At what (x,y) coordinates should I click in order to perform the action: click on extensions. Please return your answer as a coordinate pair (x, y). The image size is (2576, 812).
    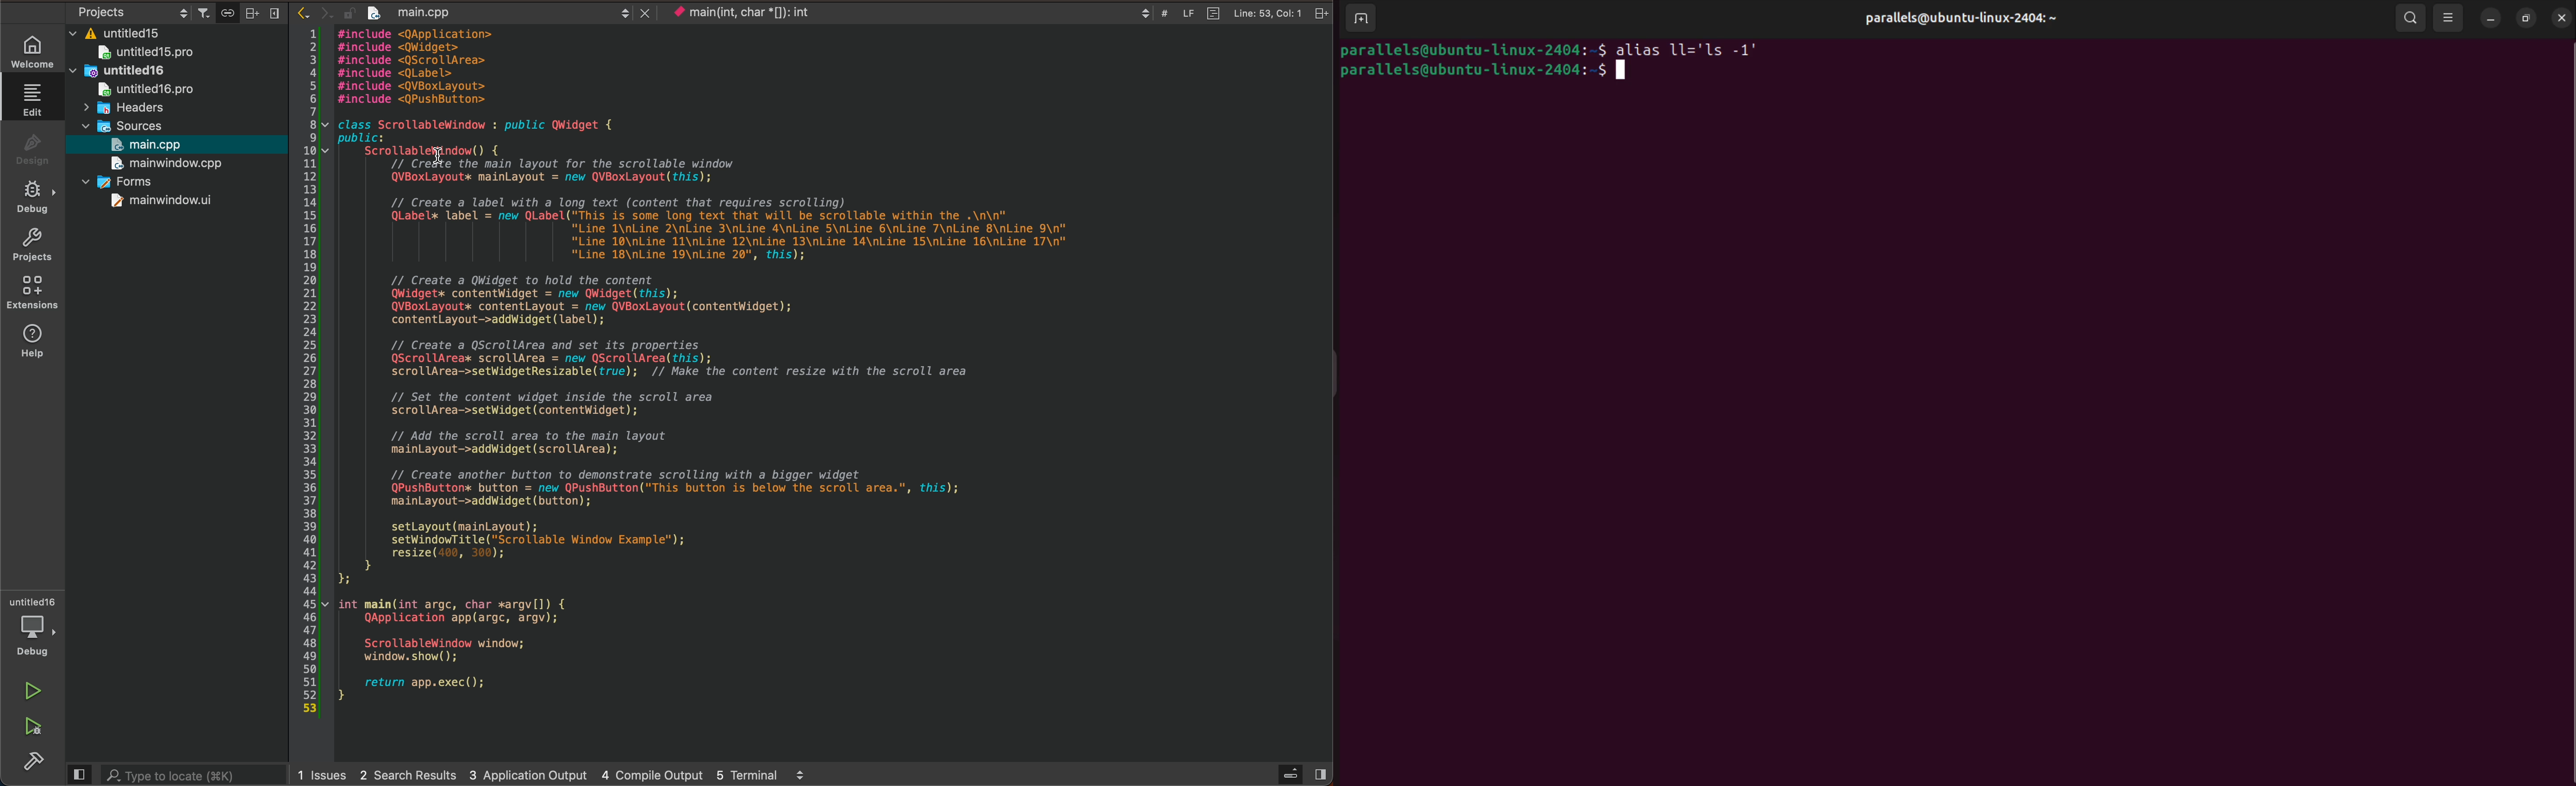
    Looking at the image, I should click on (33, 292).